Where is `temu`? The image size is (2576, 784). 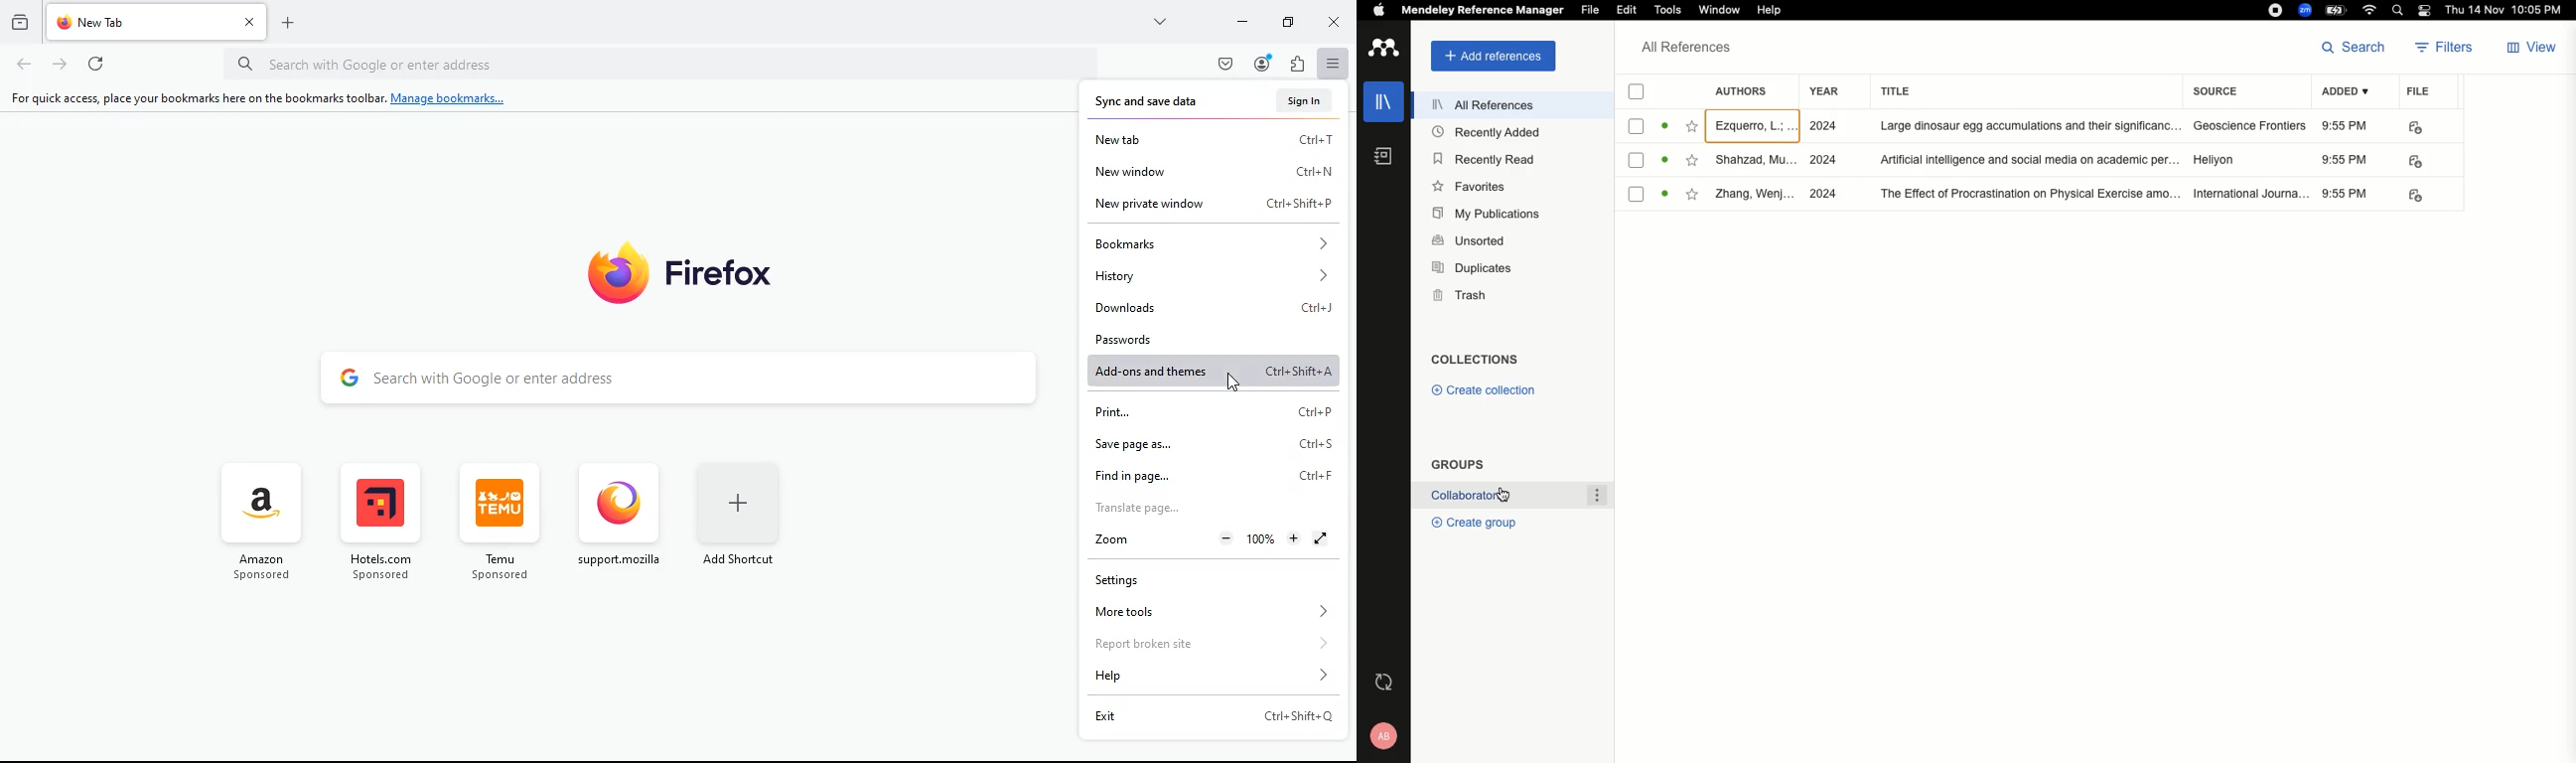 temu is located at coordinates (496, 521).